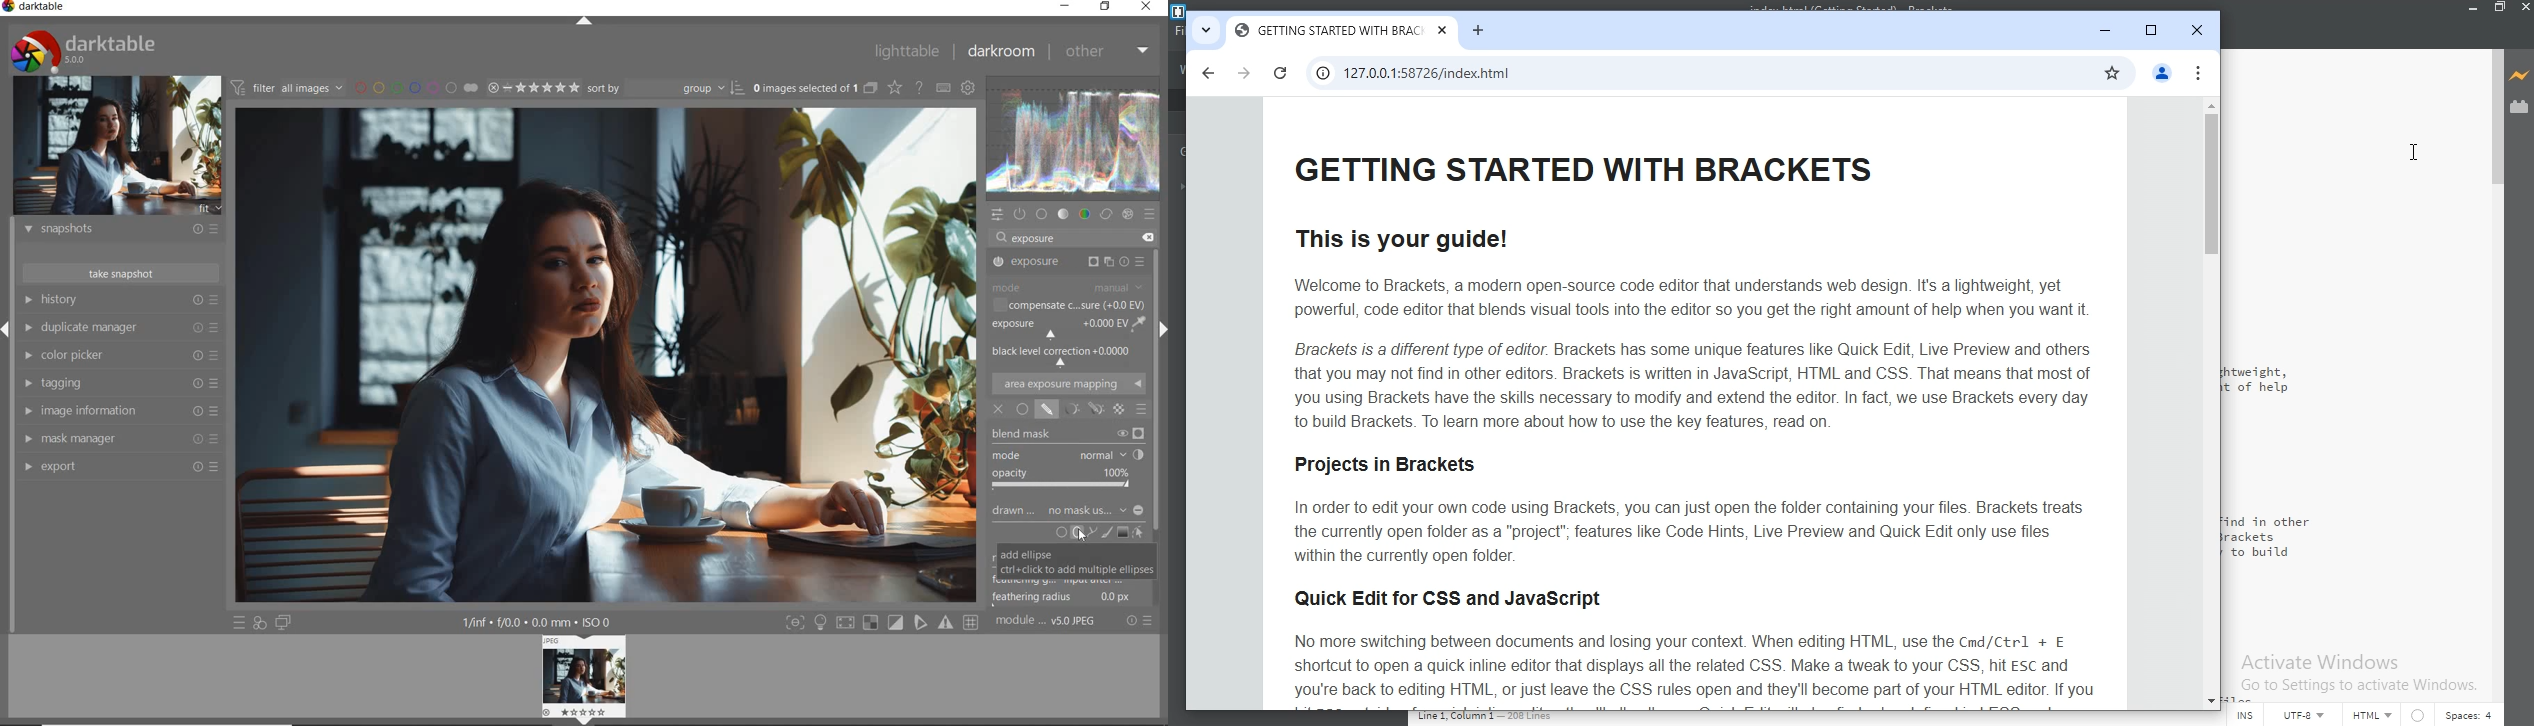 This screenshot has width=2548, height=728. What do you see at coordinates (882, 622) in the screenshot?
I see `toggle modes` at bounding box center [882, 622].